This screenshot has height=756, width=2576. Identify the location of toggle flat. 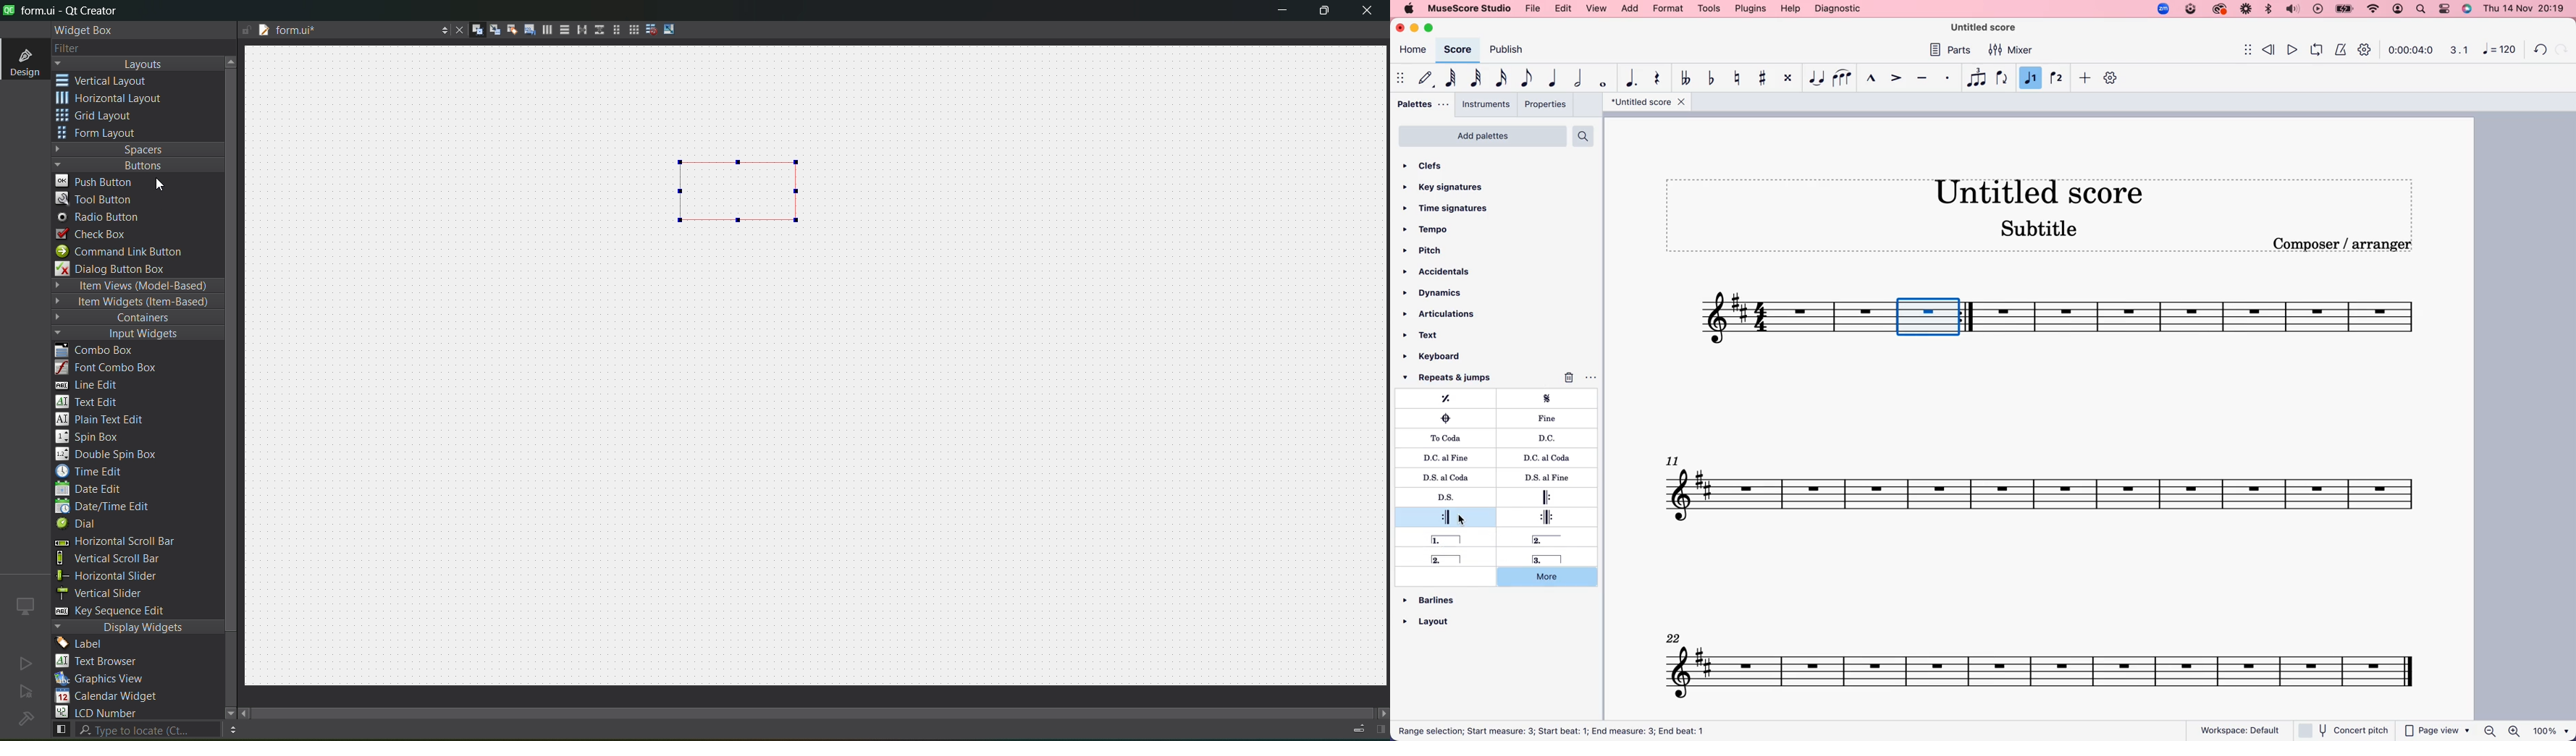
(1713, 79).